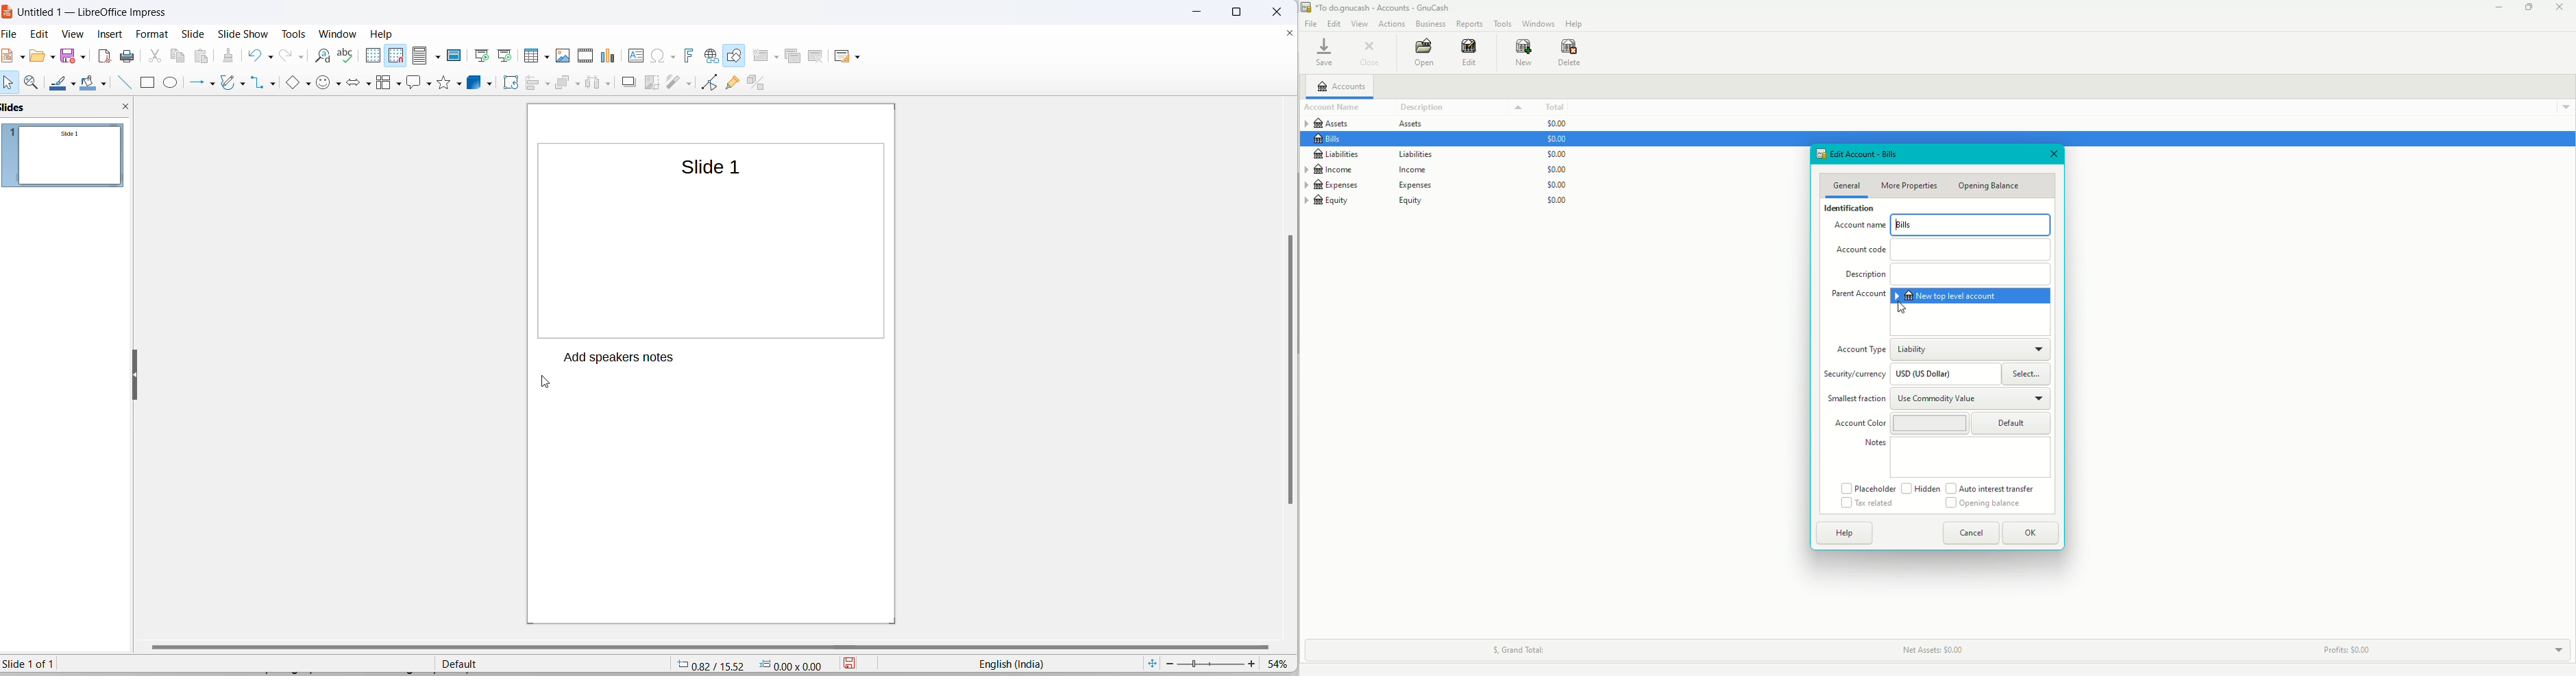 The width and height of the screenshot is (2576, 700). What do you see at coordinates (2053, 154) in the screenshot?
I see `Close` at bounding box center [2053, 154].